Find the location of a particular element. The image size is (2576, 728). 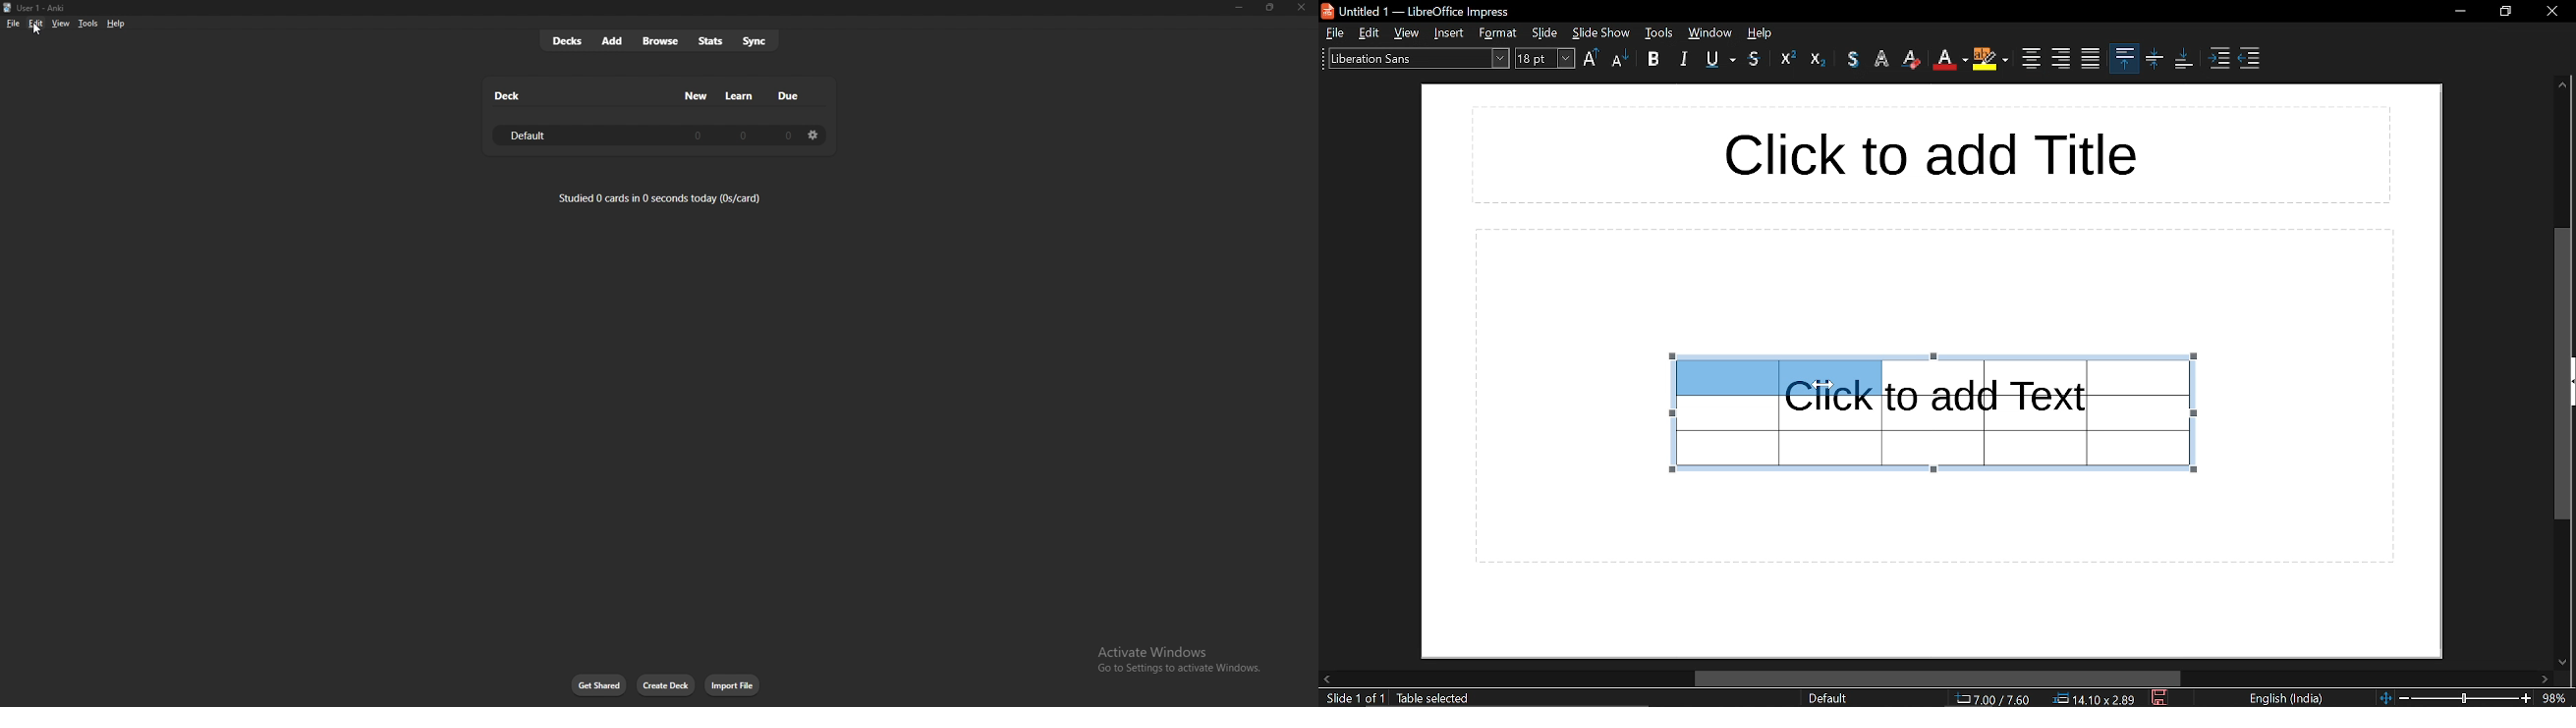

sync is located at coordinates (755, 42).